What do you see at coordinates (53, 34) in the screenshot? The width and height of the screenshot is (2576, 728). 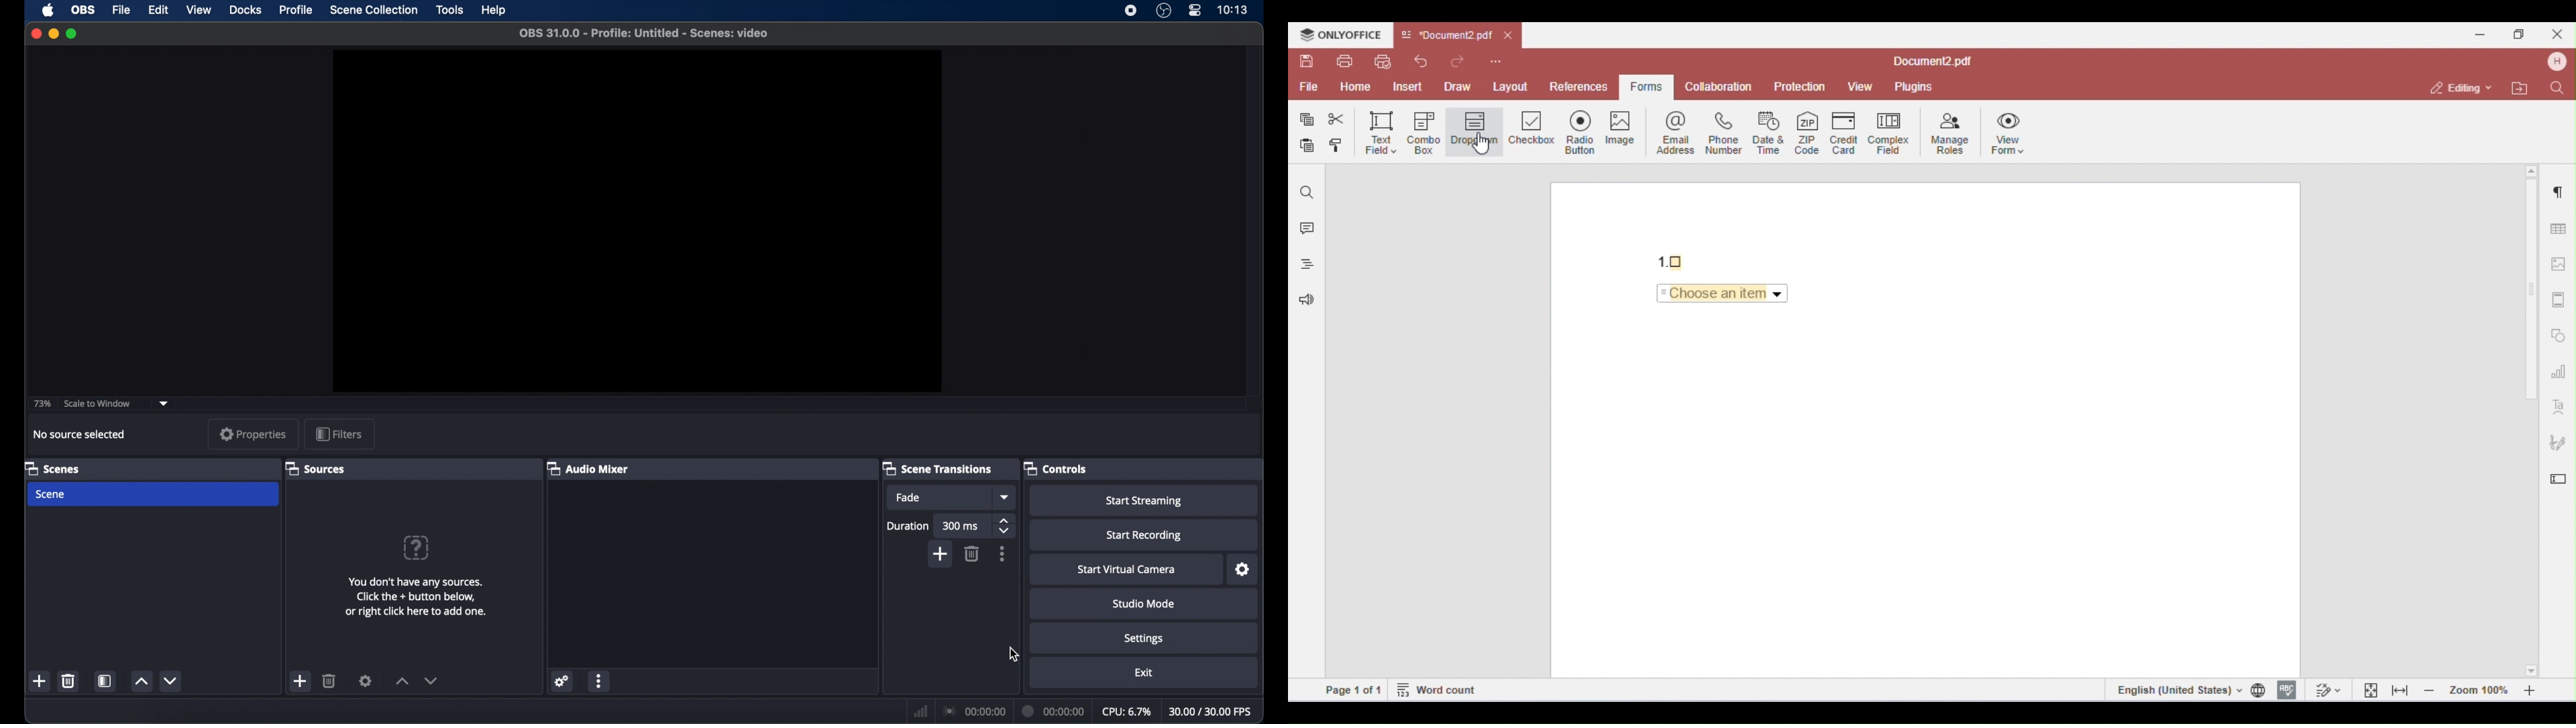 I see `minimize` at bounding box center [53, 34].